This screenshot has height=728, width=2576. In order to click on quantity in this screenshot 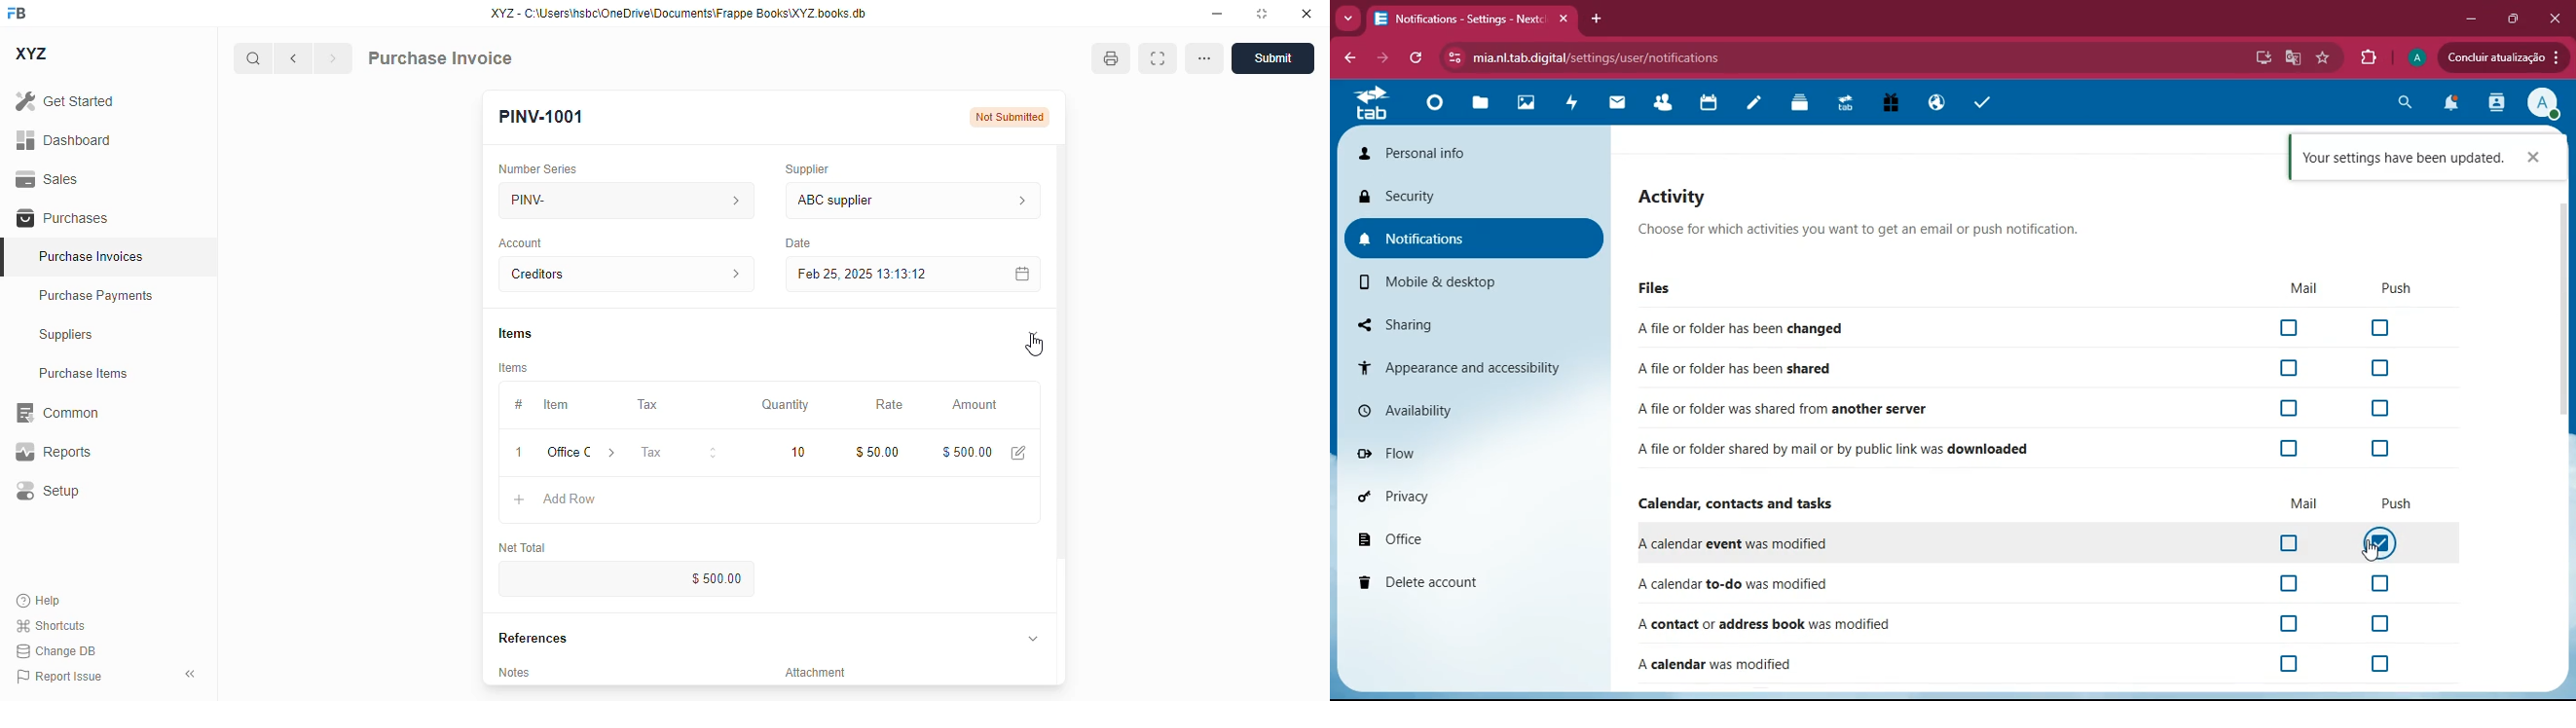, I will do `click(786, 405)`.